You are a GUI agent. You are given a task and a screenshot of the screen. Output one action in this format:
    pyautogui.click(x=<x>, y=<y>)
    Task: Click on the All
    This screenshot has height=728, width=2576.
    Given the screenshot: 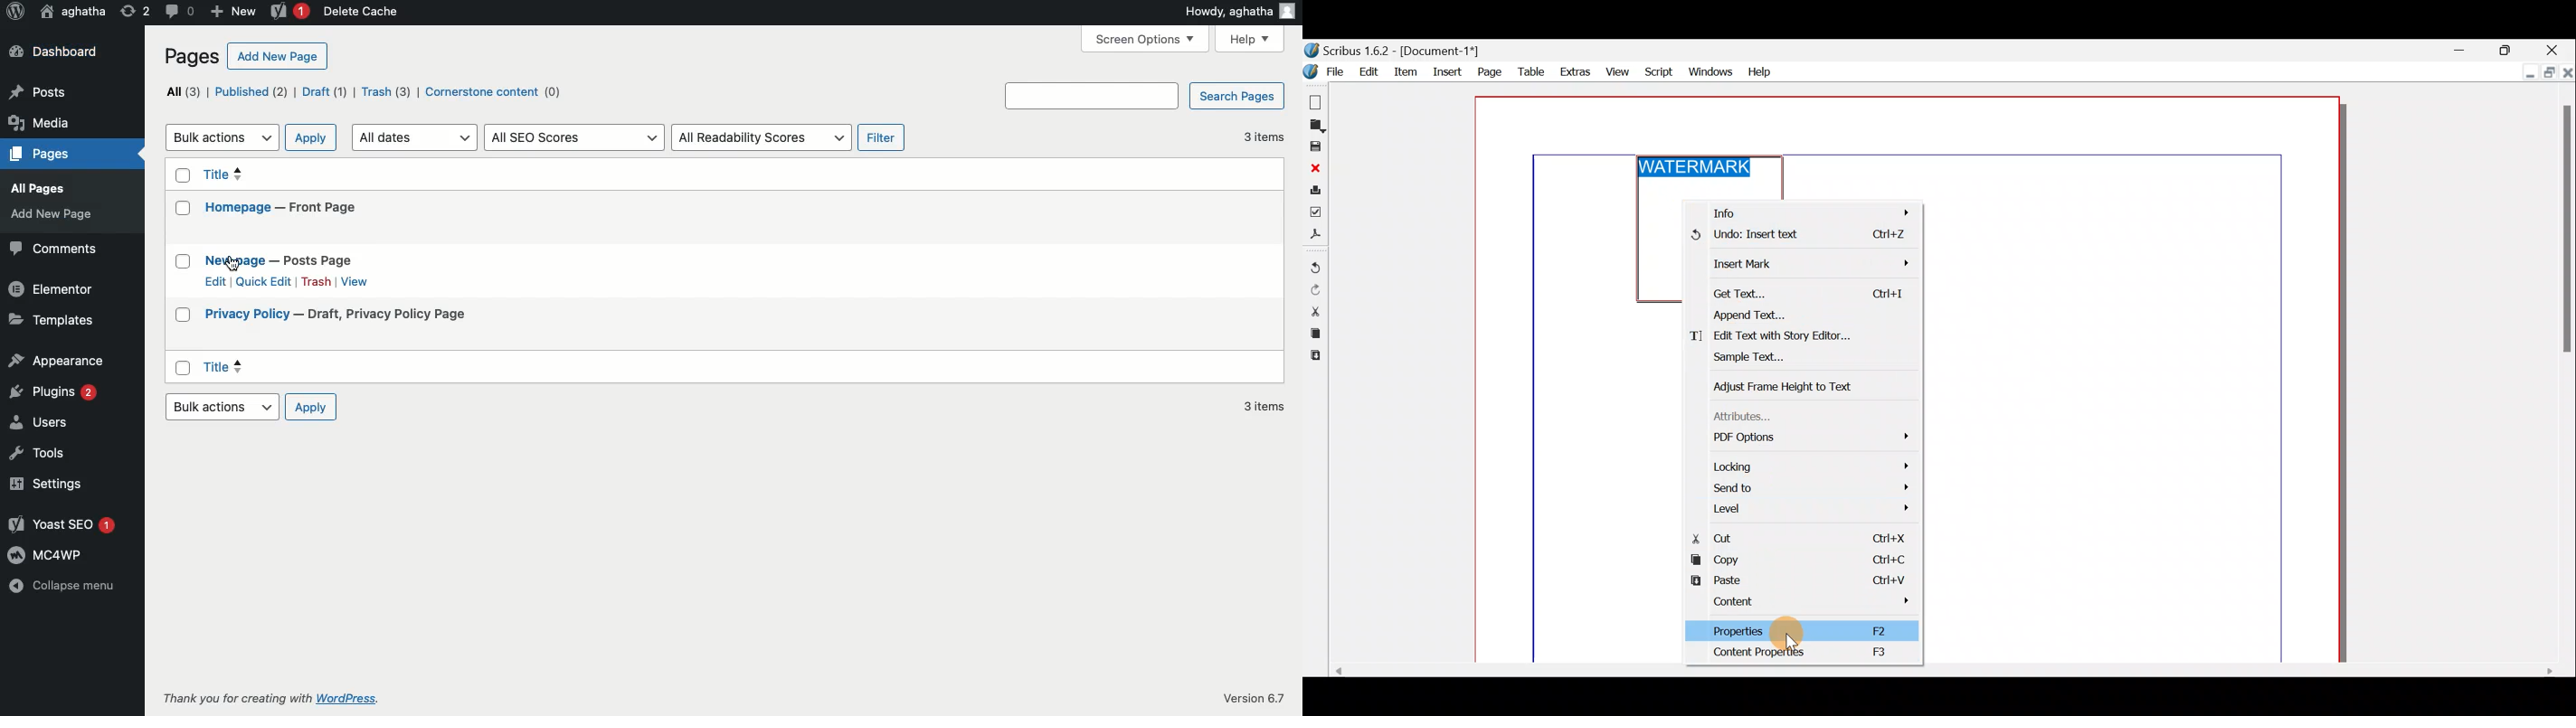 What is the action you would take?
    pyautogui.click(x=179, y=92)
    